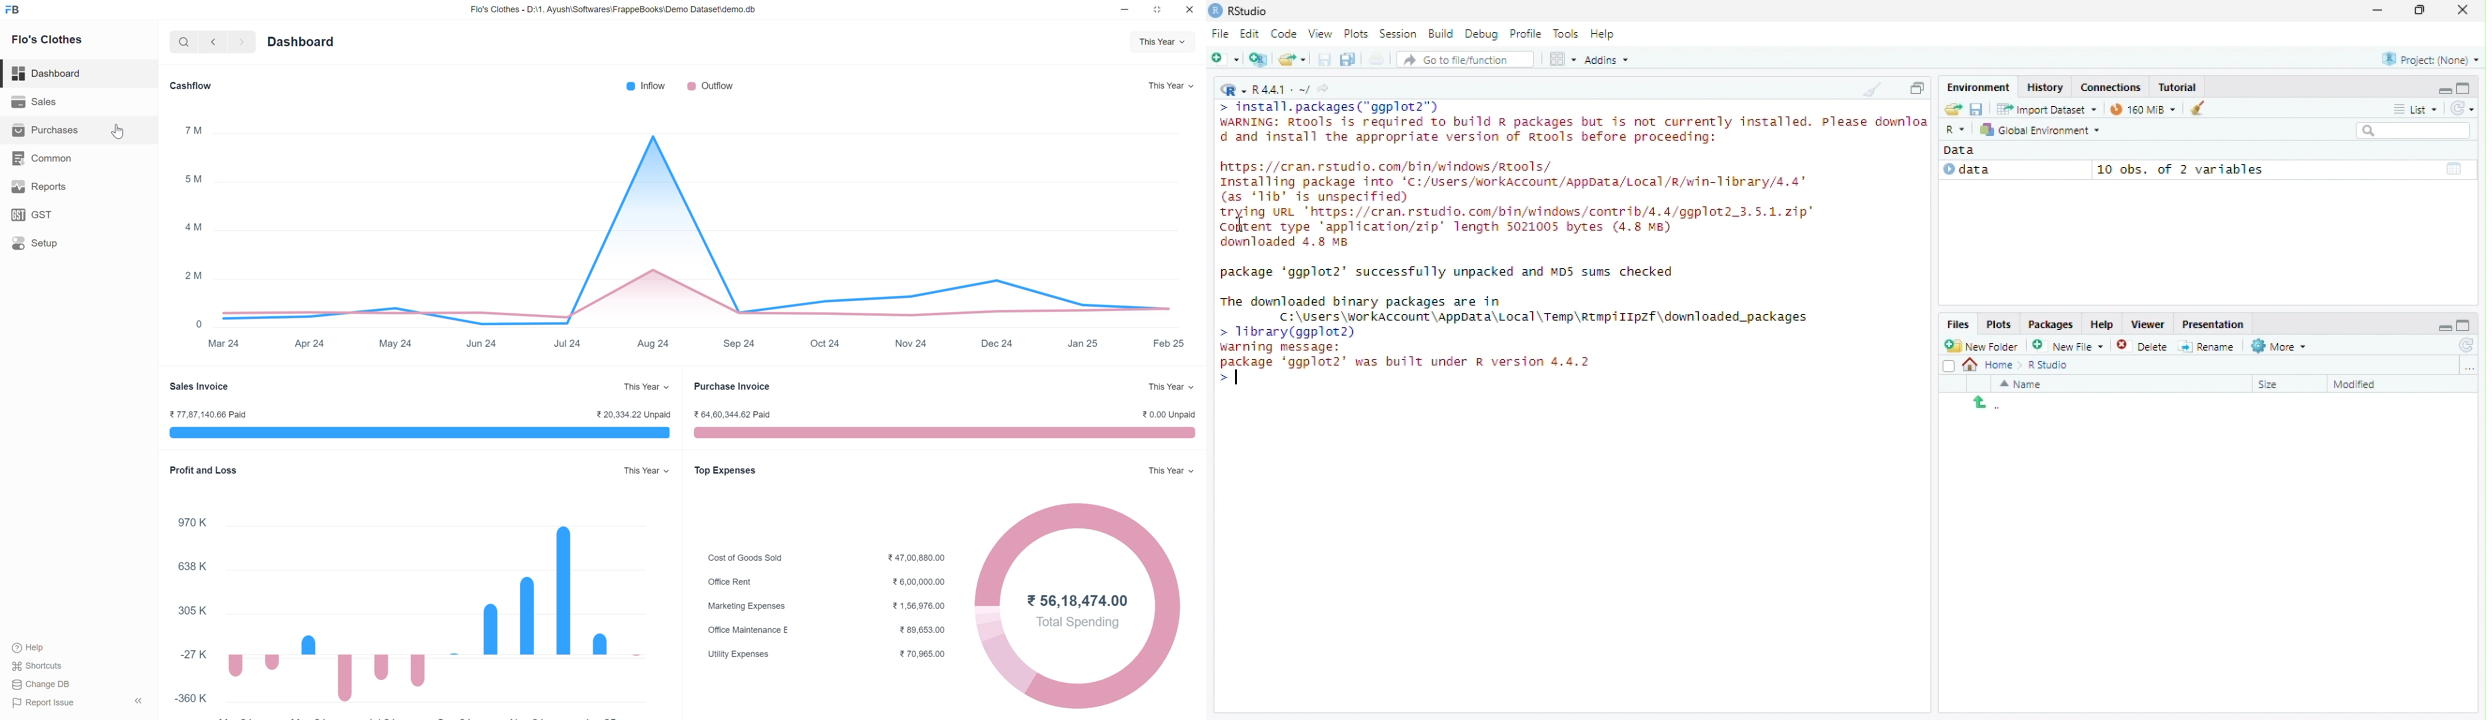 This screenshot has width=2492, height=728. What do you see at coordinates (2429, 58) in the screenshot?
I see `Currently selected project - None` at bounding box center [2429, 58].